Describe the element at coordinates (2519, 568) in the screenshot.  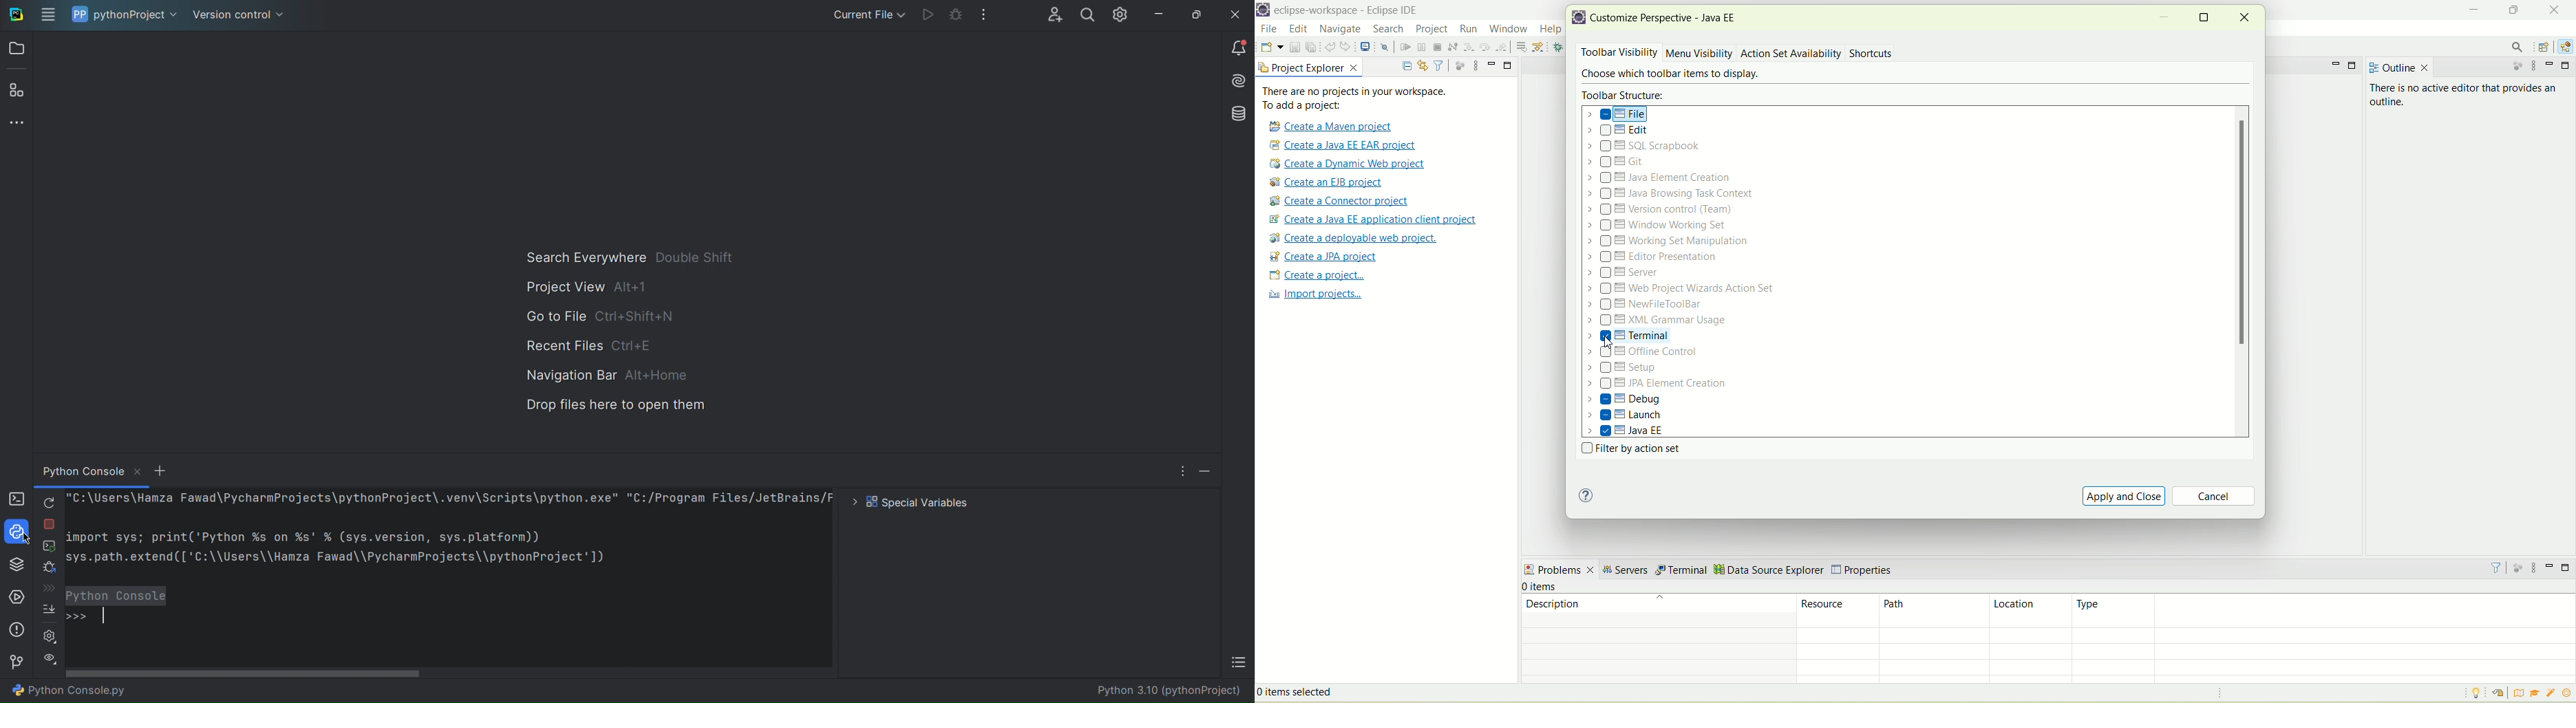
I see `focus on active task` at that location.